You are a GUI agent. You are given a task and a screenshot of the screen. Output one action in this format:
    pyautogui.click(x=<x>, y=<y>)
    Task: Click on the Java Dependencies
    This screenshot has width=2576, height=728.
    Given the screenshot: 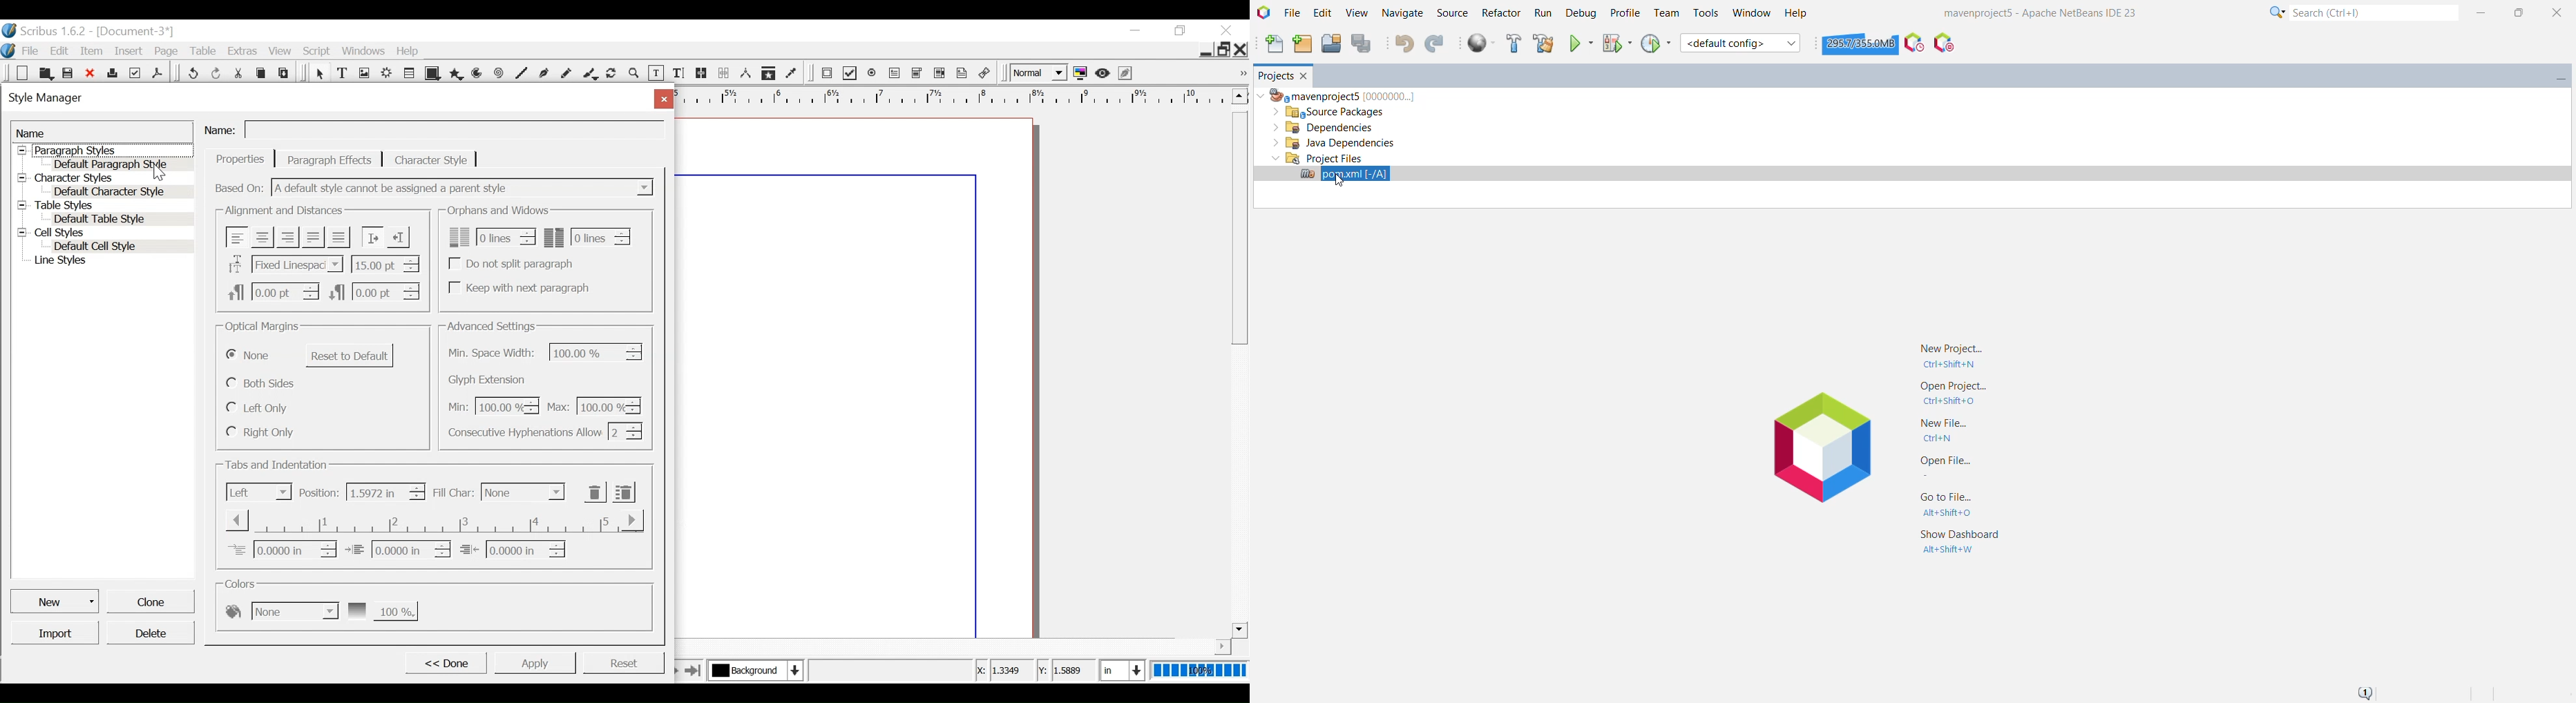 What is the action you would take?
    pyautogui.click(x=1334, y=144)
    